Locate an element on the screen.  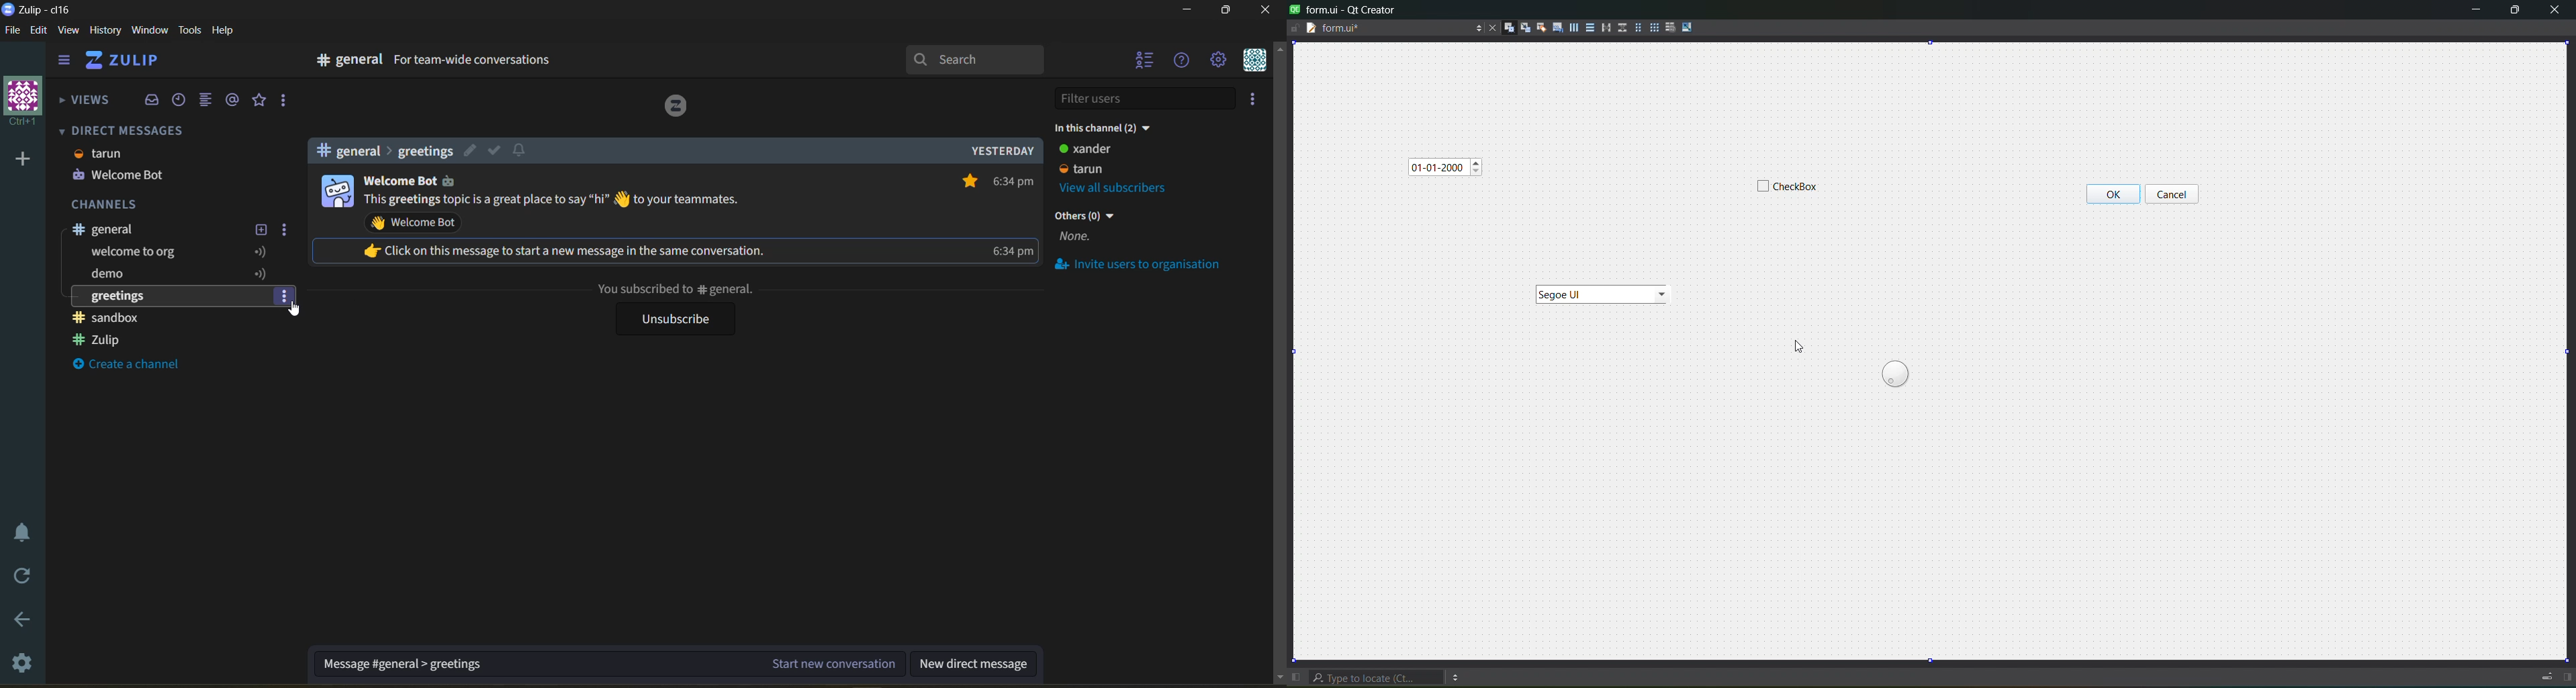
channels is located at coordinates (115, 204).